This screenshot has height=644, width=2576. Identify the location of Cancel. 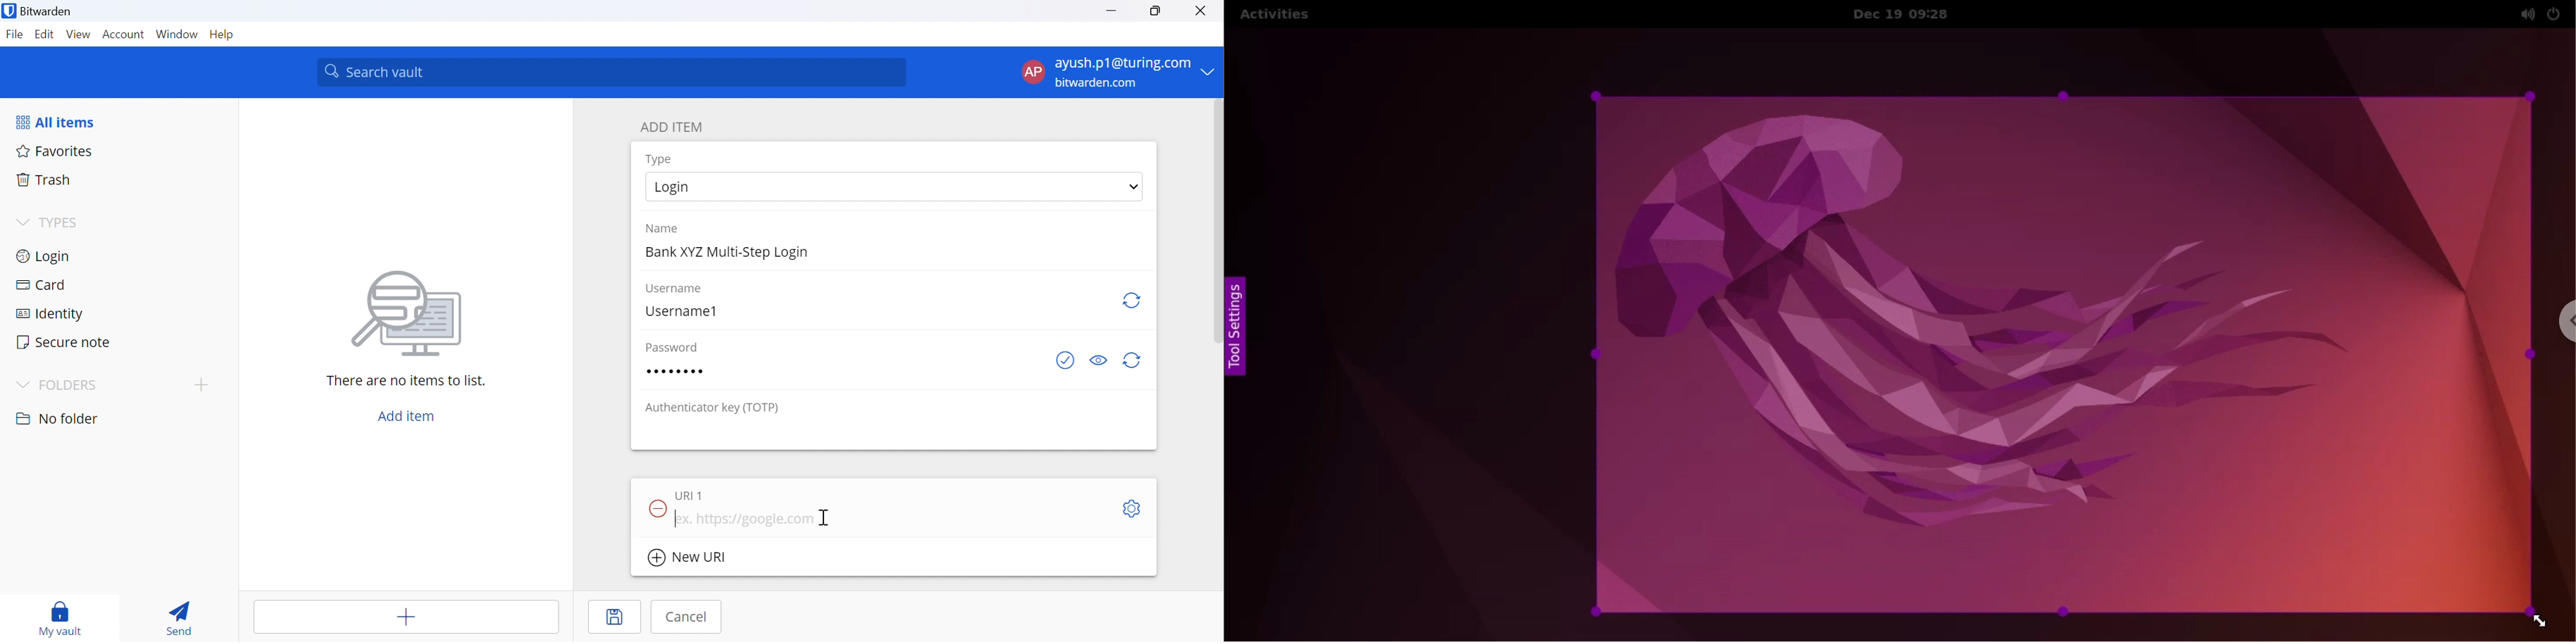
(685, 617).